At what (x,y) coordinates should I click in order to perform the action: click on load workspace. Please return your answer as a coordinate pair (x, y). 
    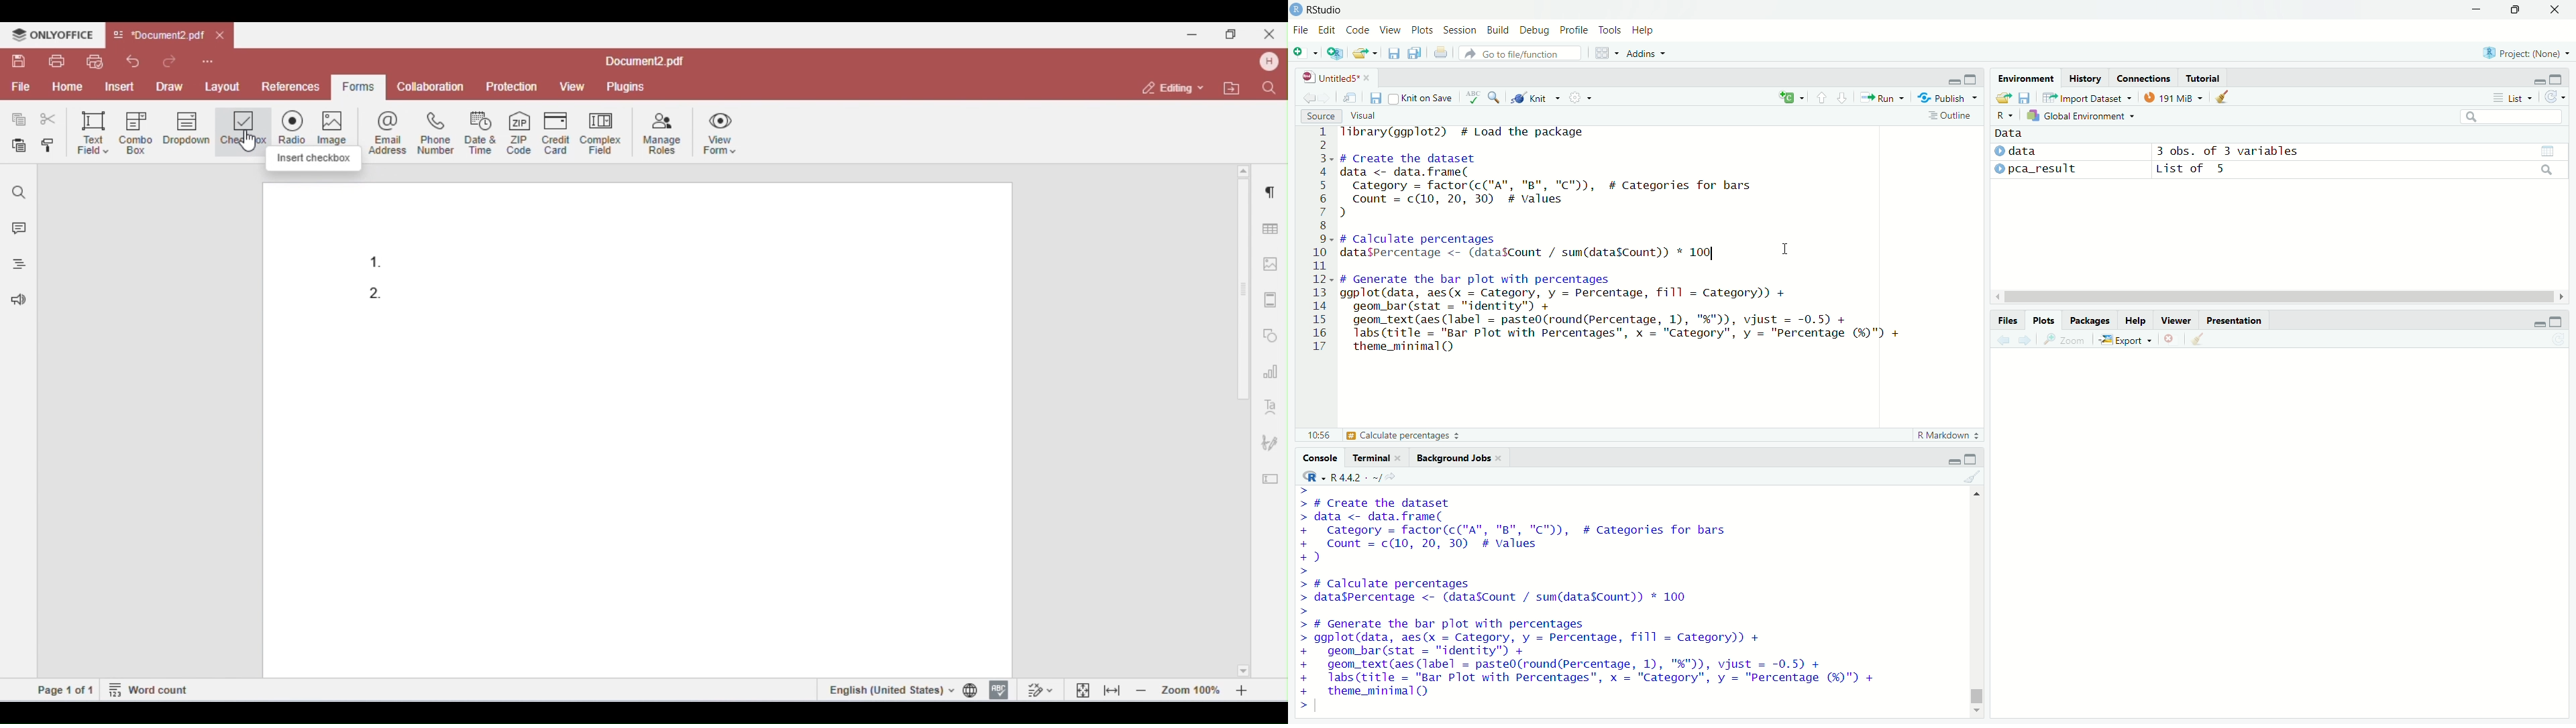
    Looking at the image, I should click on (2002, 98).